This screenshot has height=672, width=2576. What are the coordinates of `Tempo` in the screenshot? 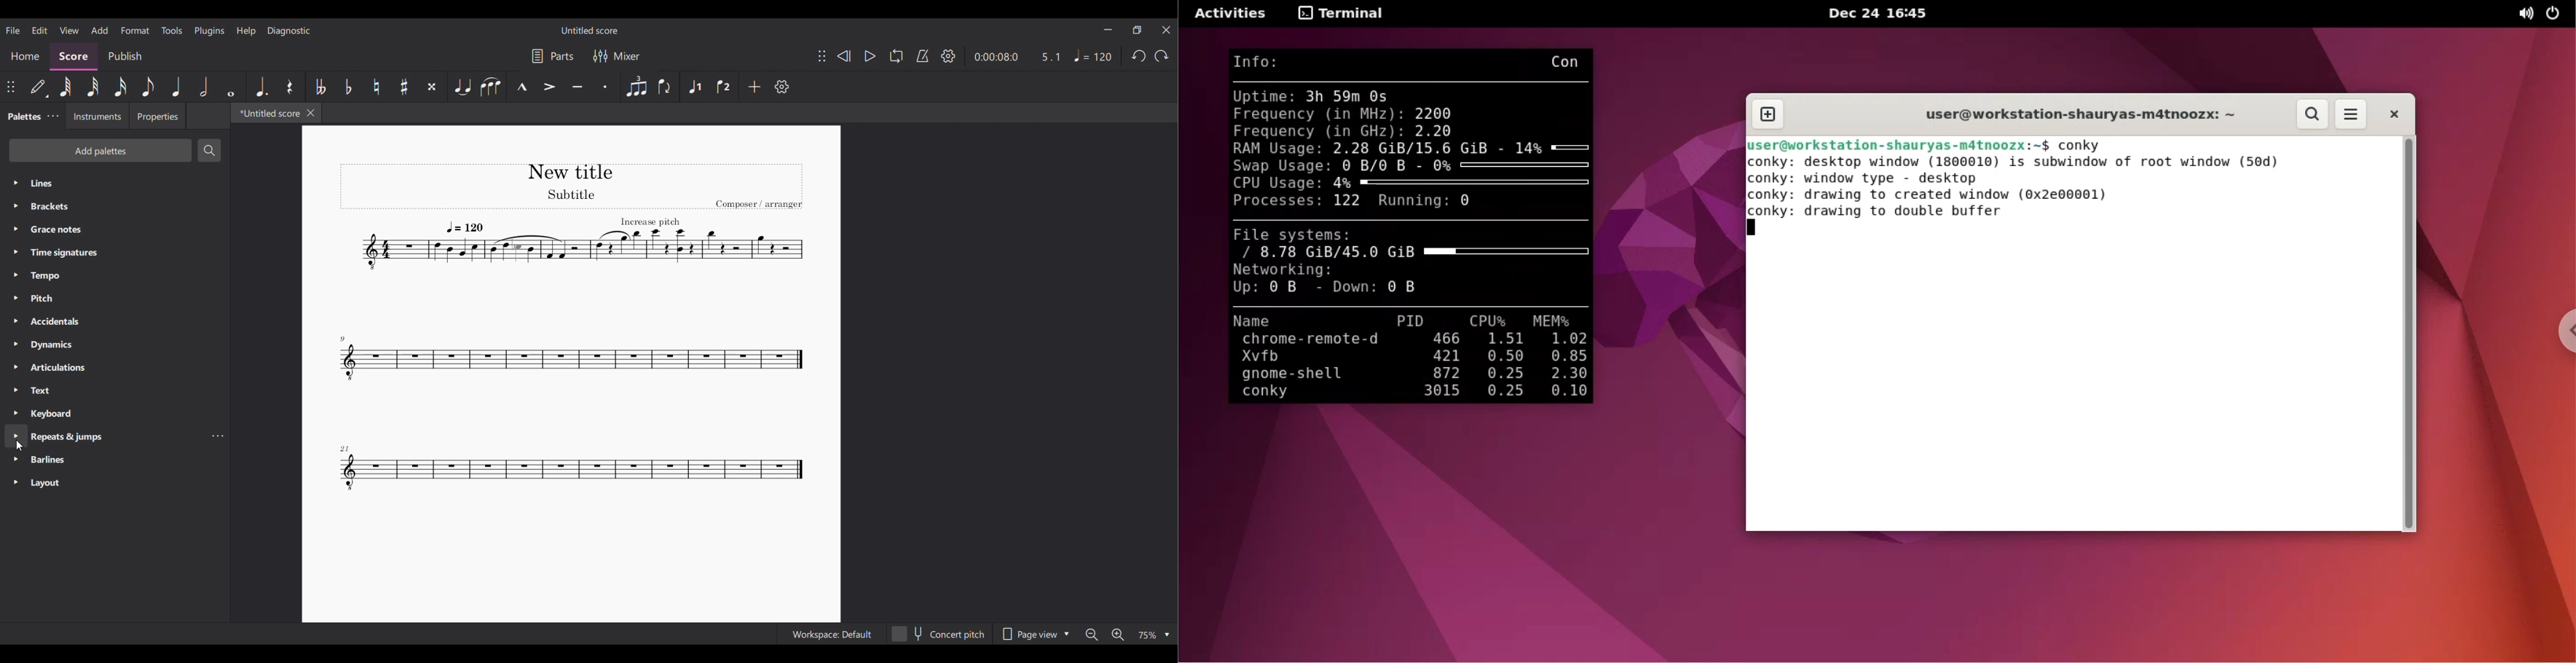 It's located at (1094, 56).